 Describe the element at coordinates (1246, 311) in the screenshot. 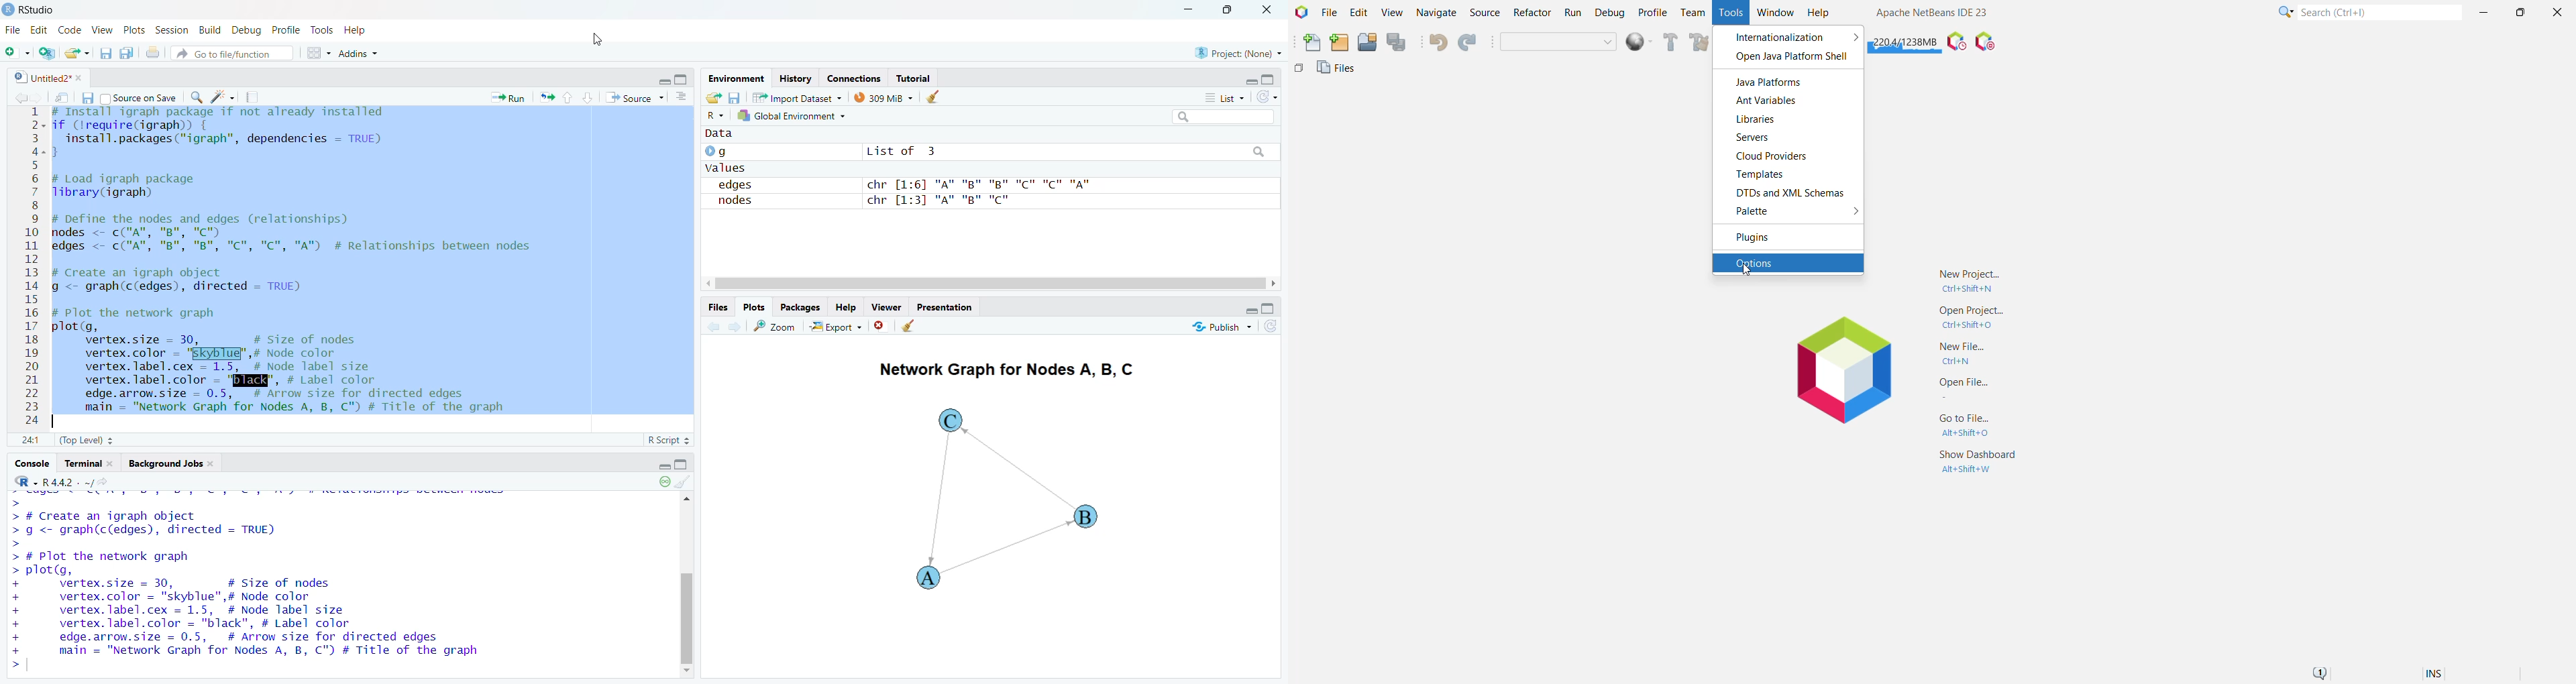

I see `minimise` at that location.